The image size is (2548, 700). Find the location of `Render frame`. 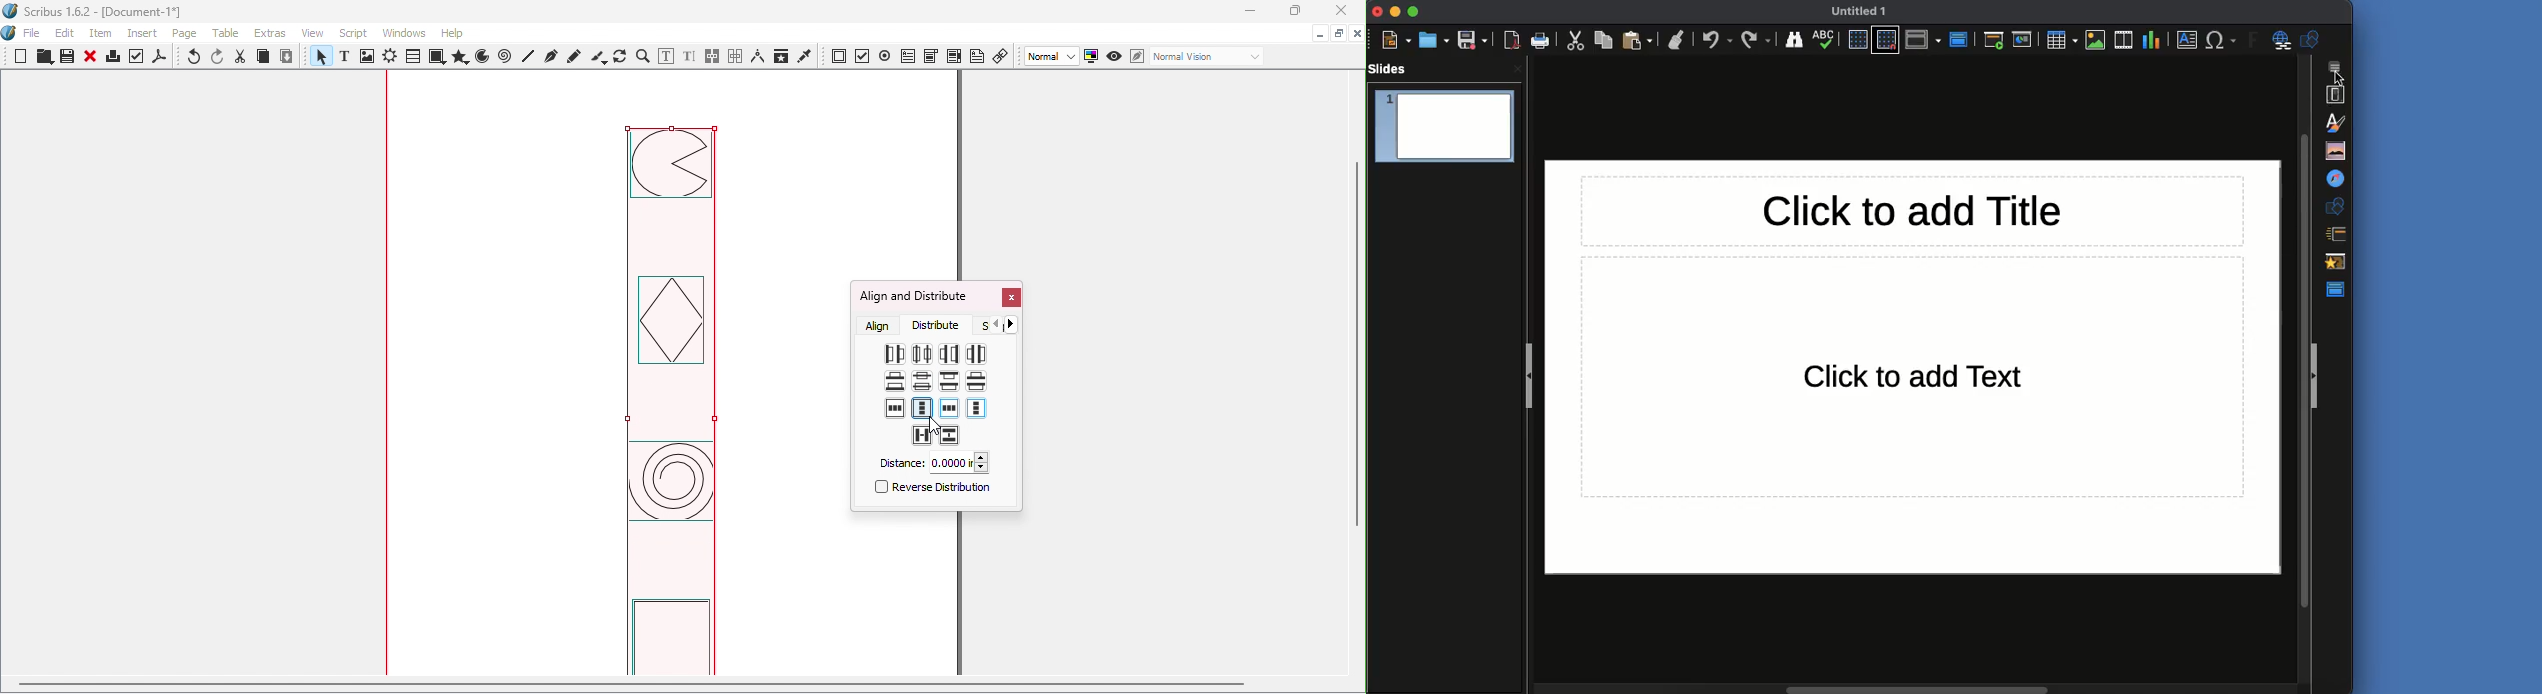

Render frame is located at coordinates (390, 58).